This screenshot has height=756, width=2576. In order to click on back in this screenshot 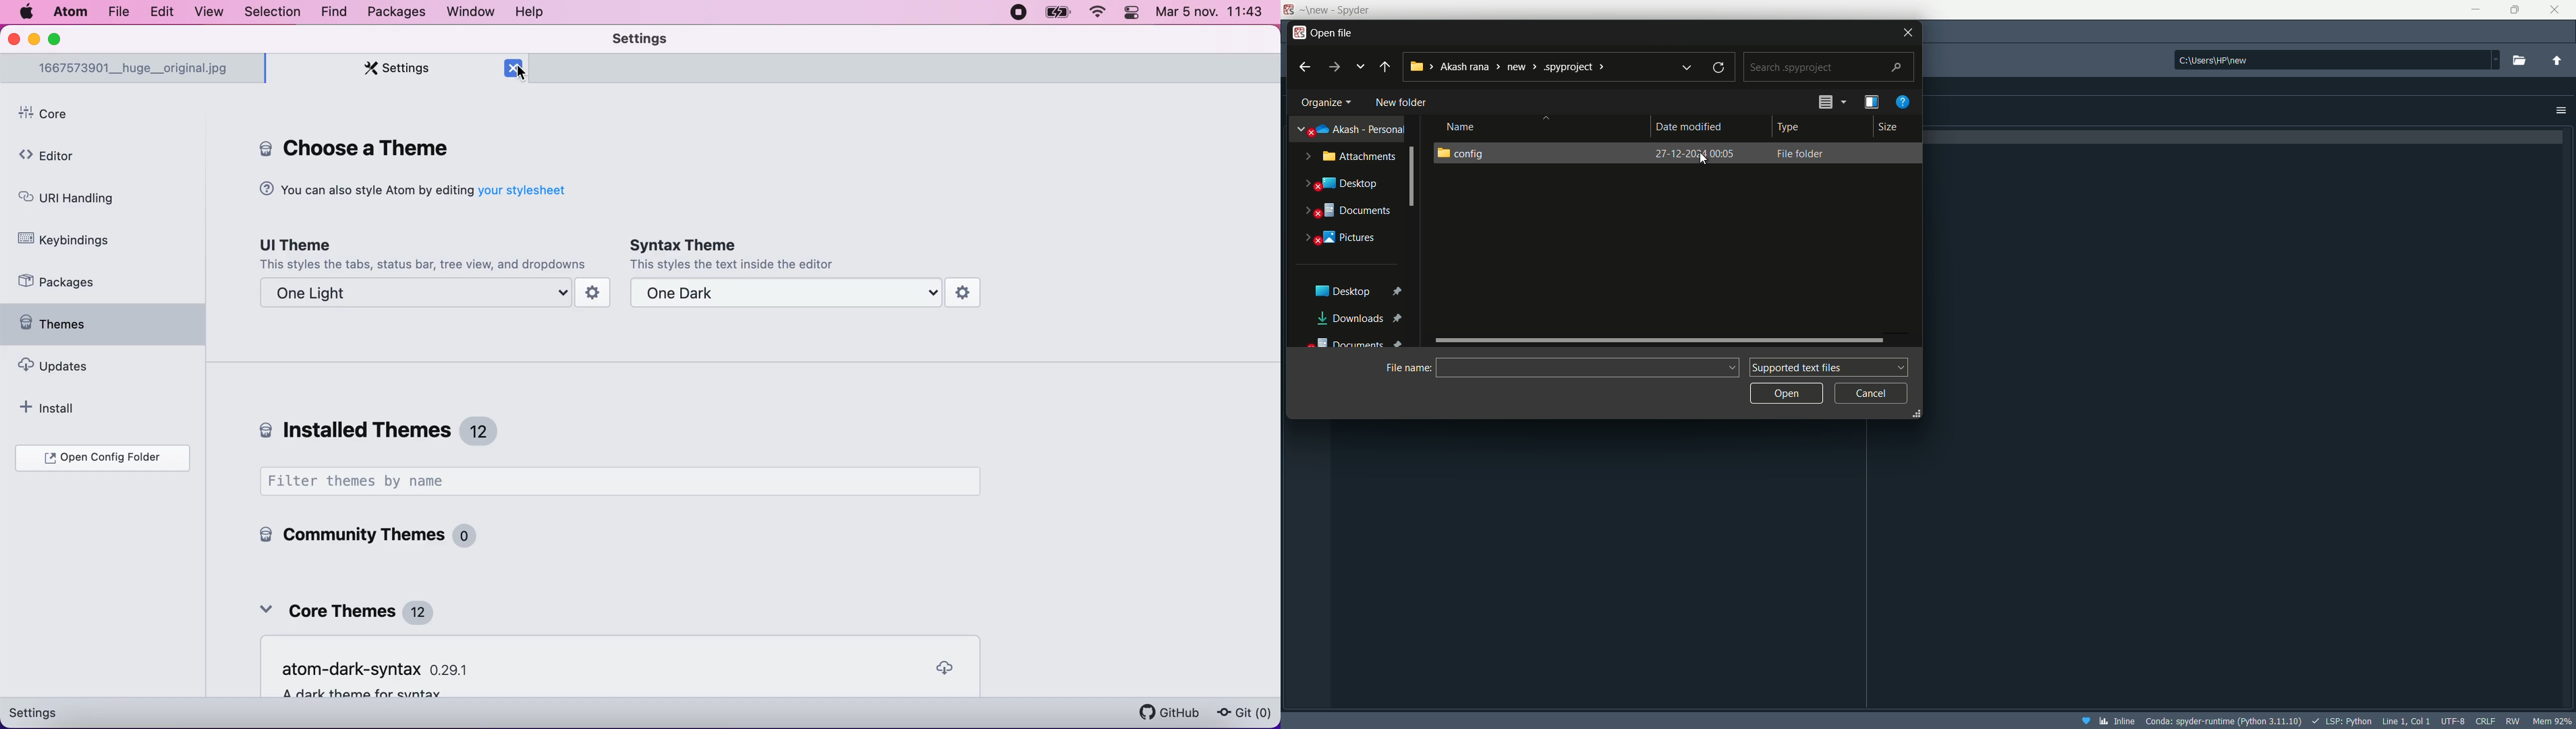, I will do `click(1385, 68)`.